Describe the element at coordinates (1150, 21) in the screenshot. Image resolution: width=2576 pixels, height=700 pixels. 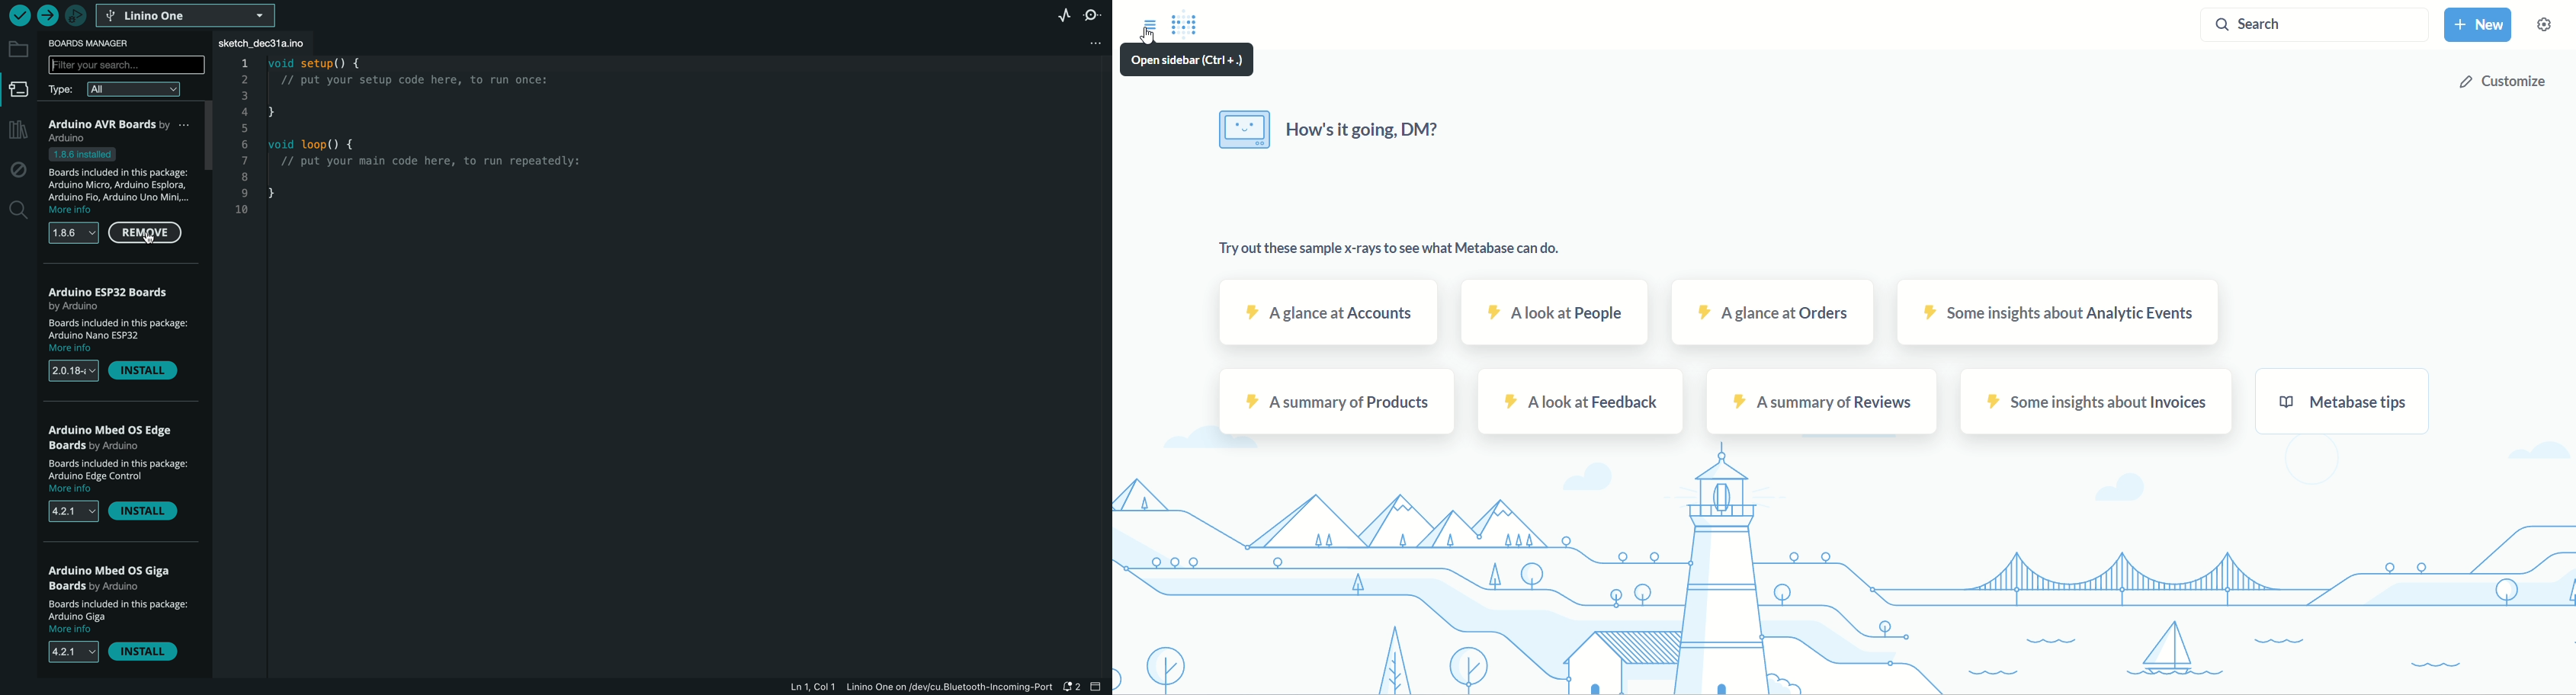
I see `SHOW SIDEBAR ` at that location.